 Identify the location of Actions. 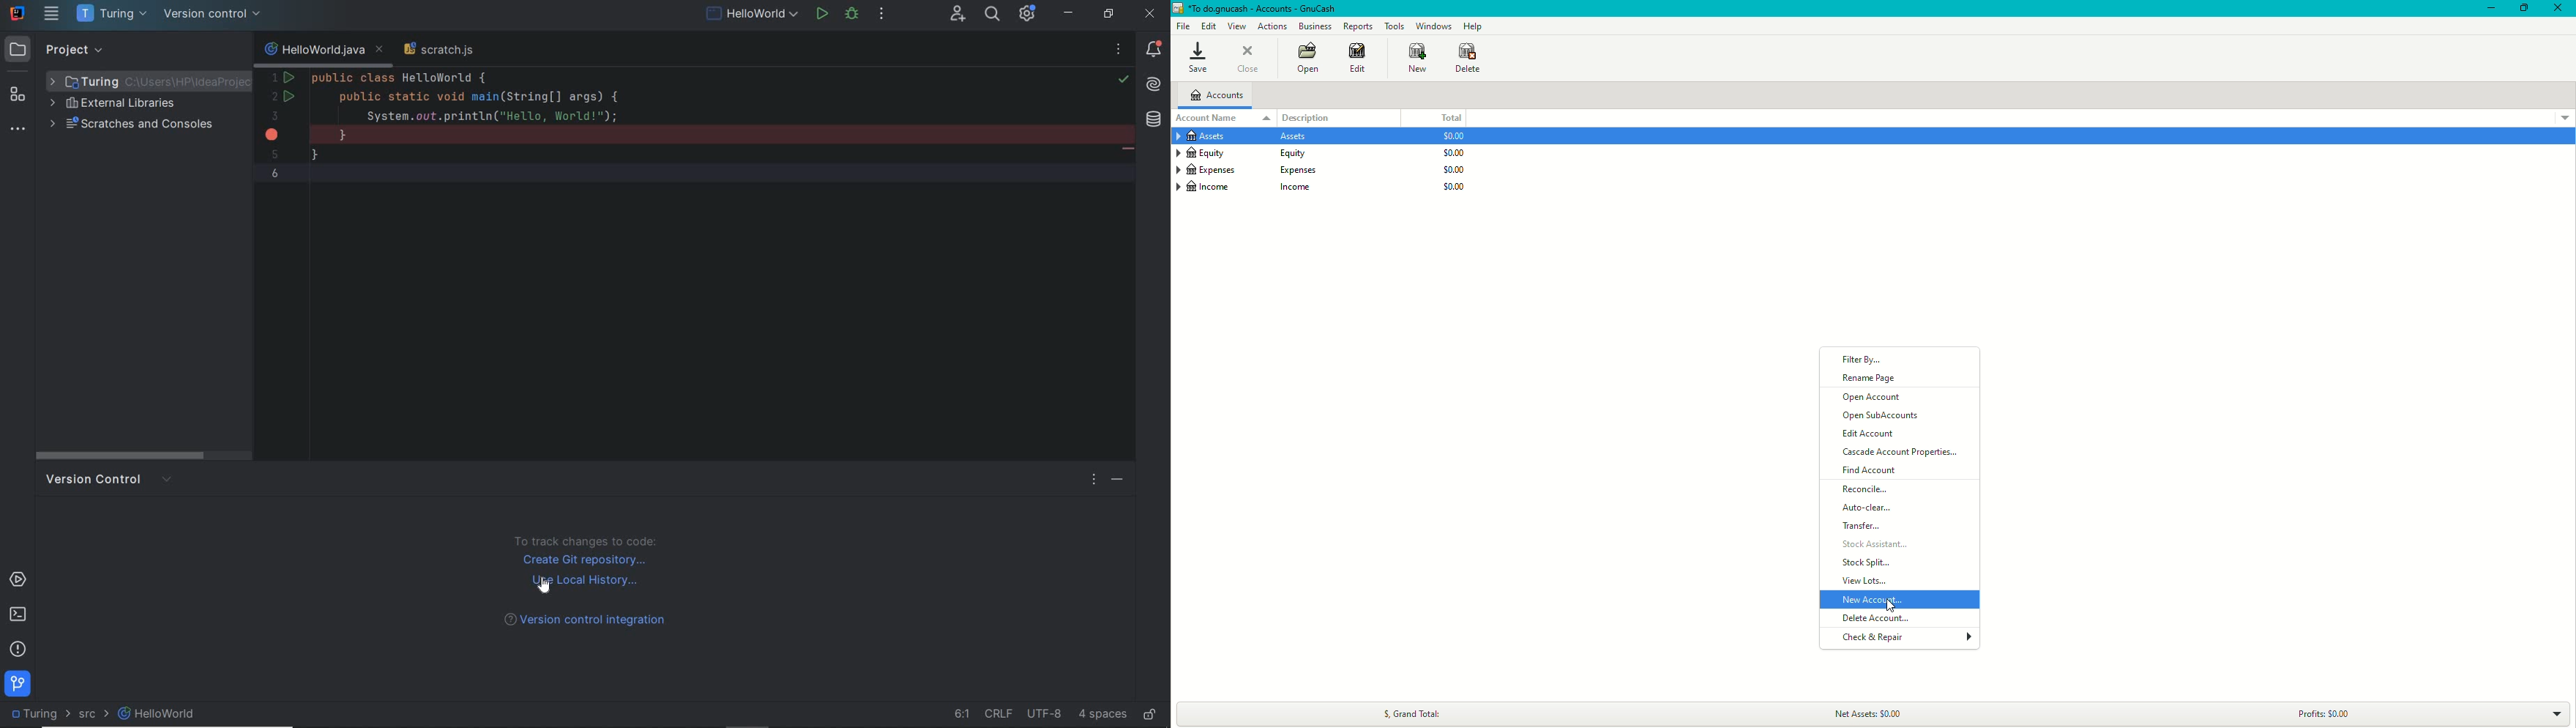
(1273, 26).